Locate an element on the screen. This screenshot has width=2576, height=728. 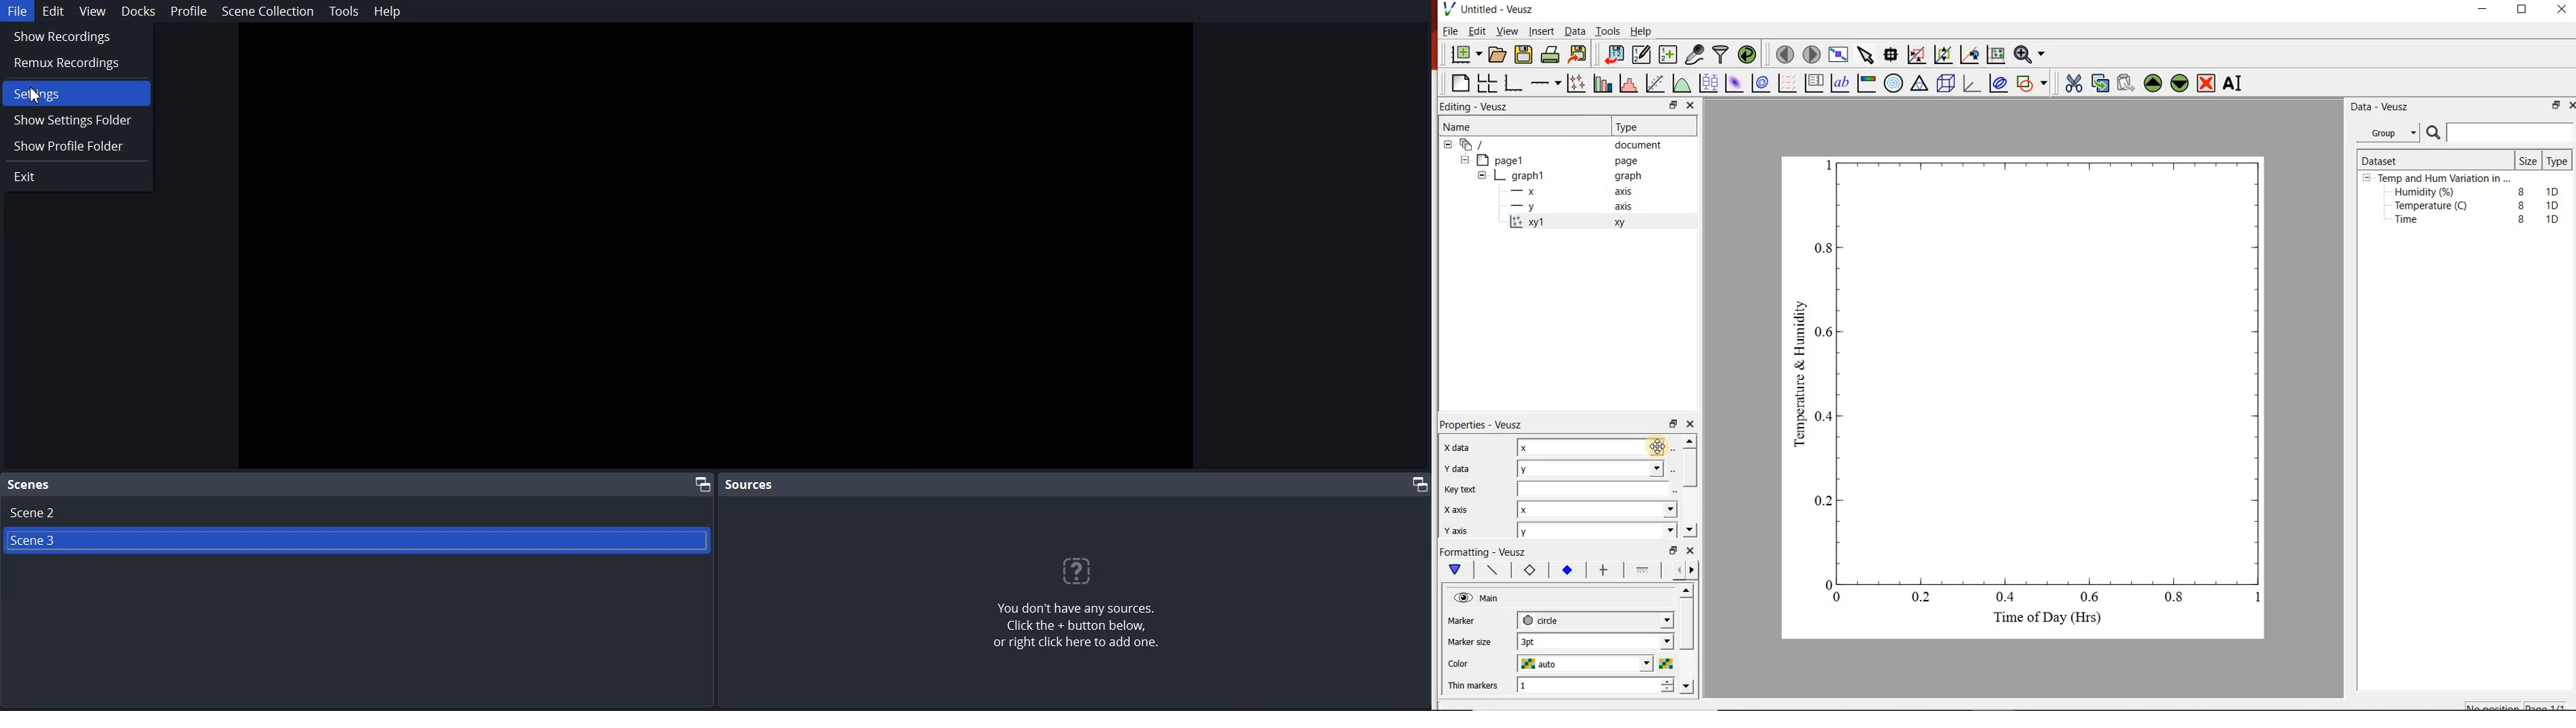
plot box plots is located at coordinates (1709, 84).